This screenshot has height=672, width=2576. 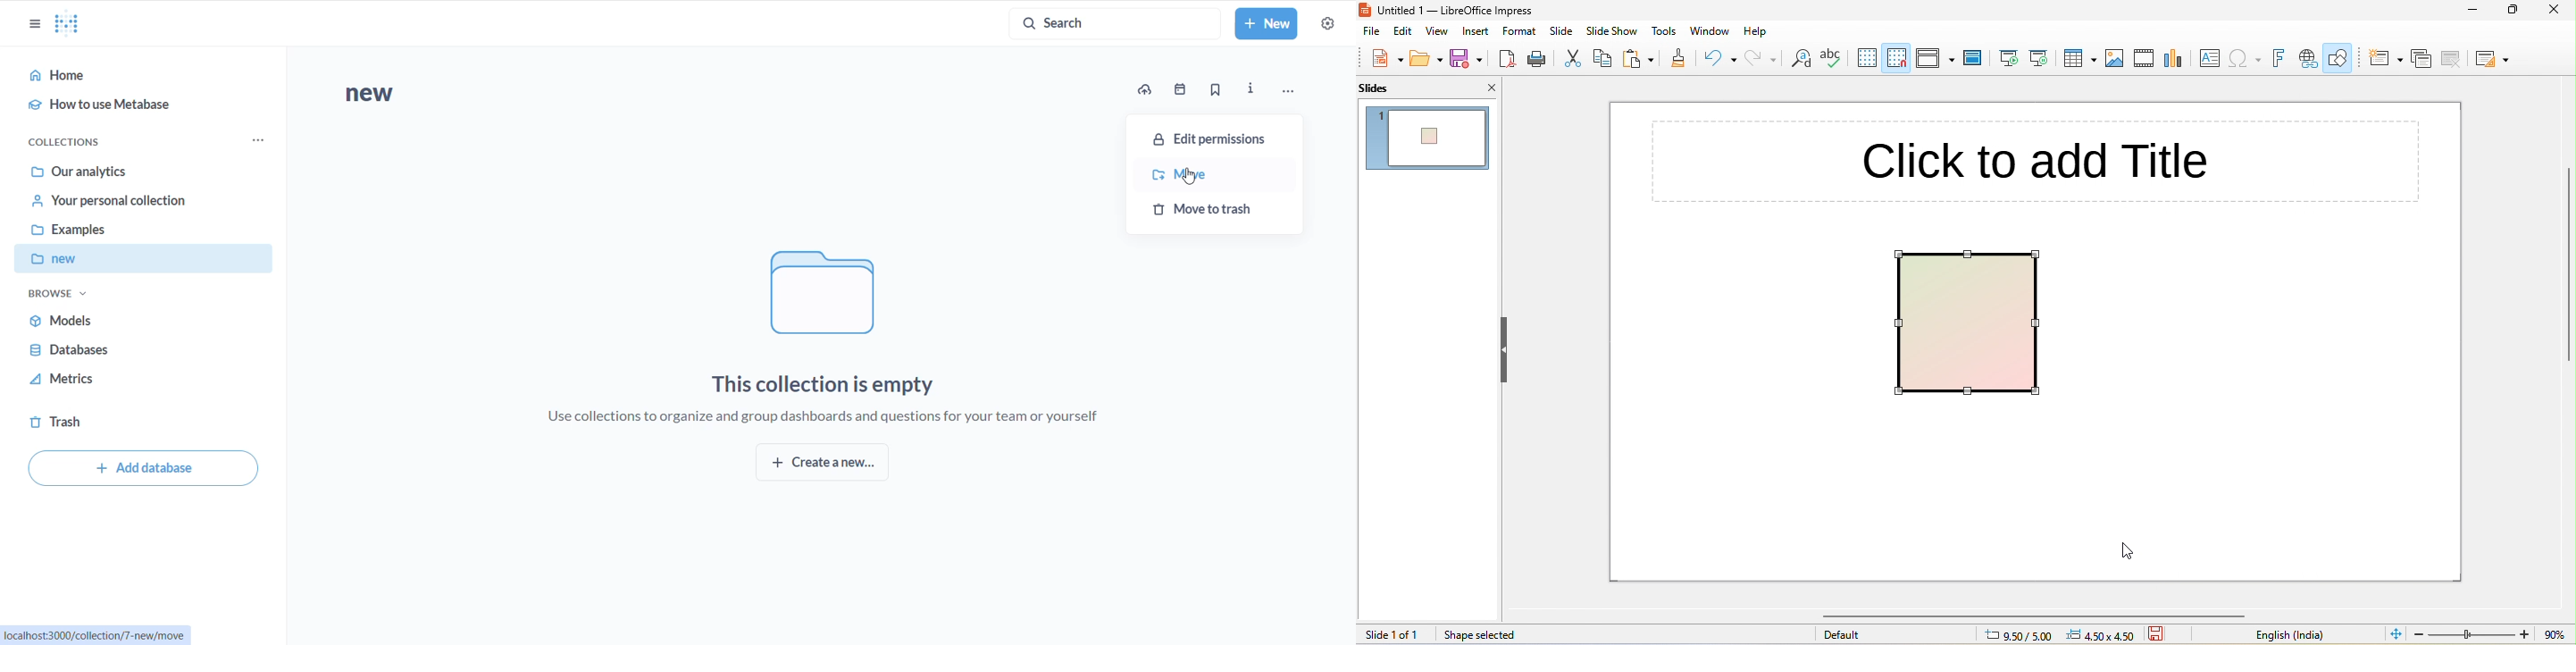 I want to click on copy, so click(x=1603, y=56).